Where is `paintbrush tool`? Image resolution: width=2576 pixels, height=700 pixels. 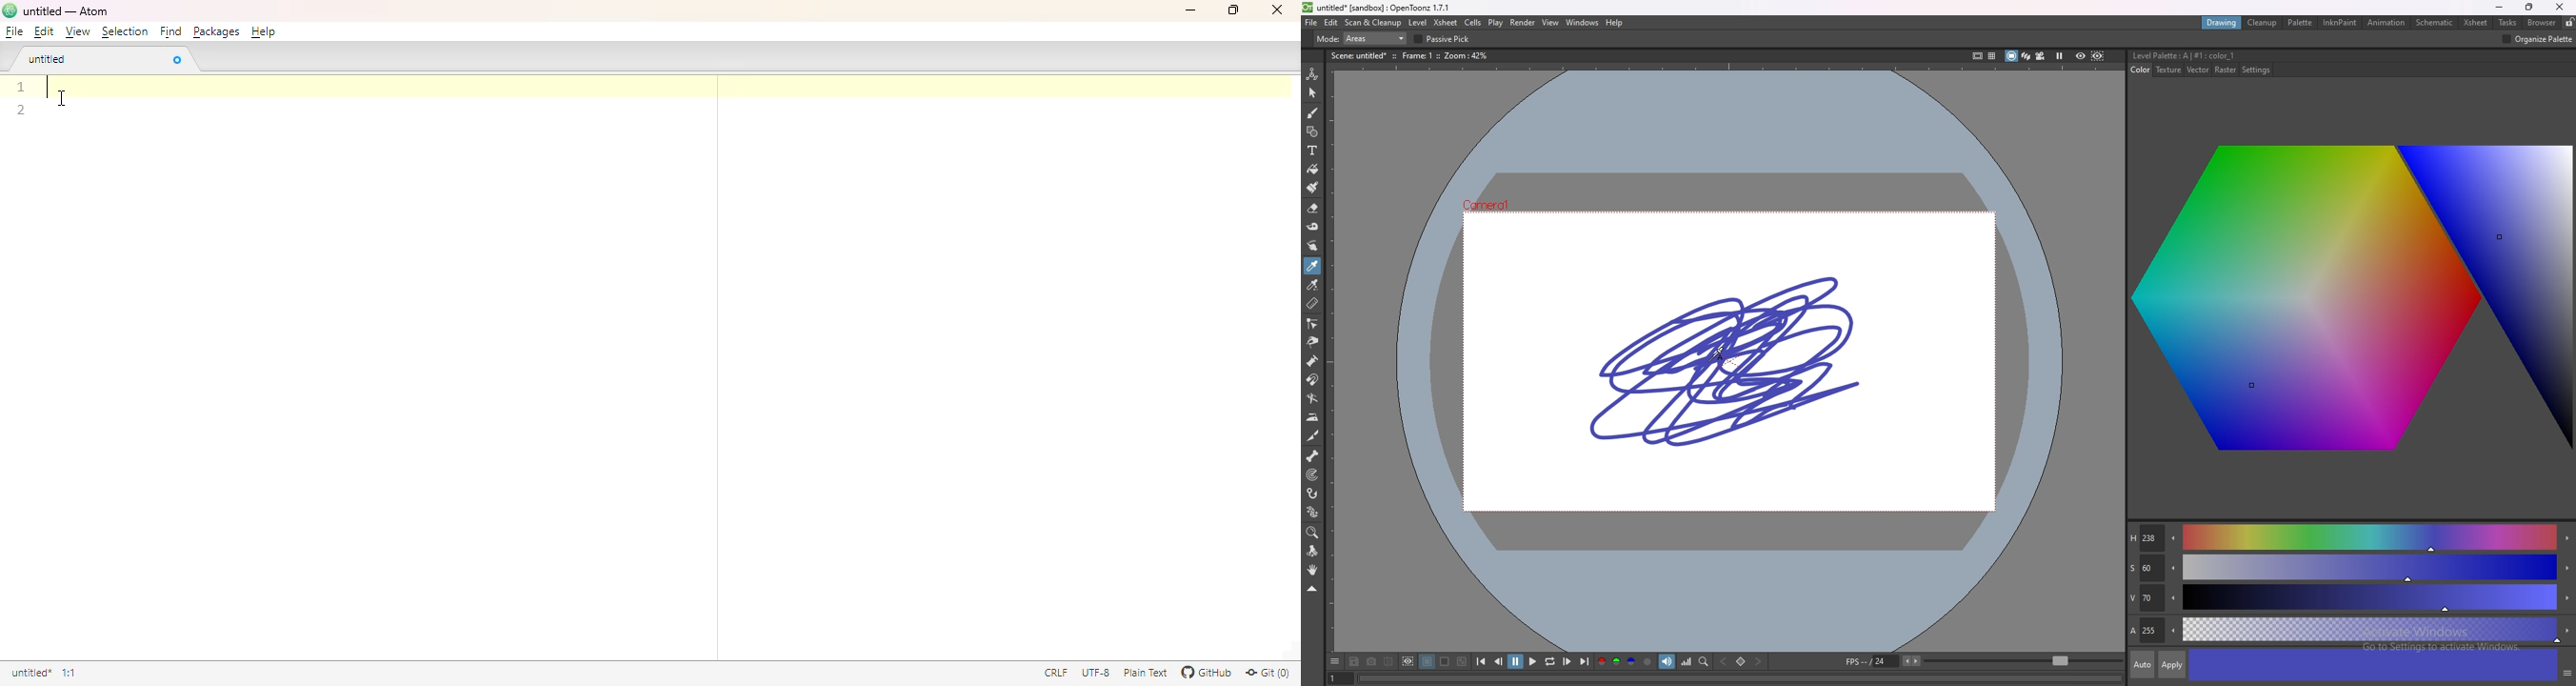
paintbrush tool is located at coordinates (1313, 187).